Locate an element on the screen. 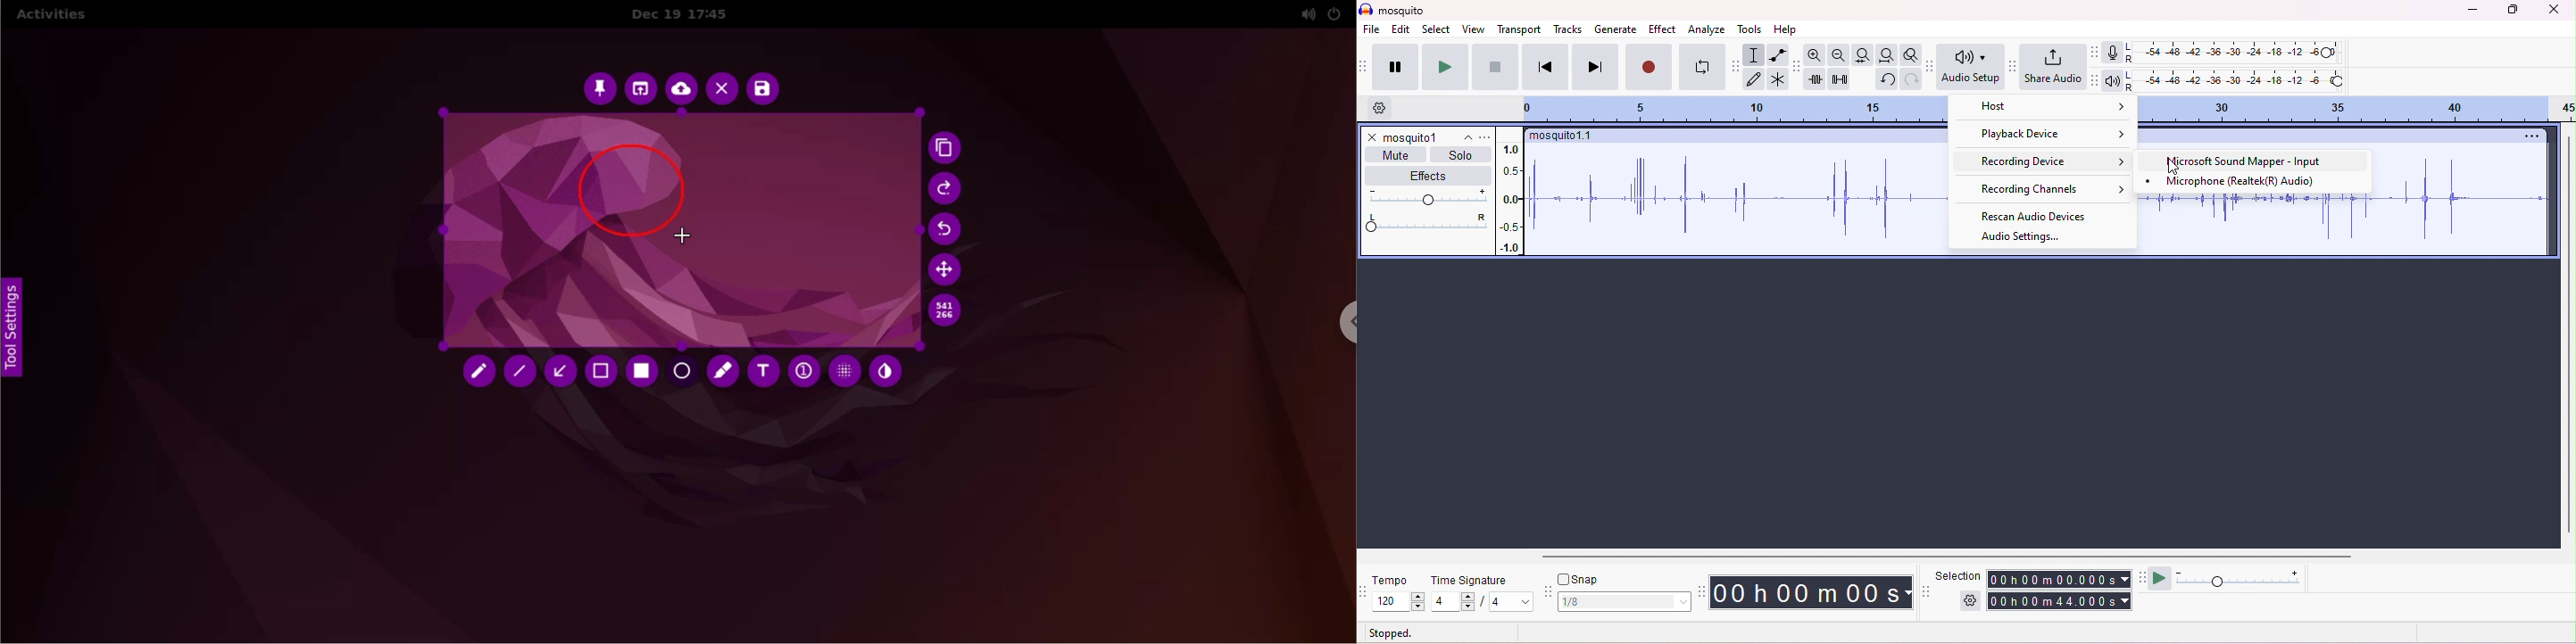 Image resolution: width=2576 pixels, height=644 pixels. fit project to width is located at coordinates (1886, 55).